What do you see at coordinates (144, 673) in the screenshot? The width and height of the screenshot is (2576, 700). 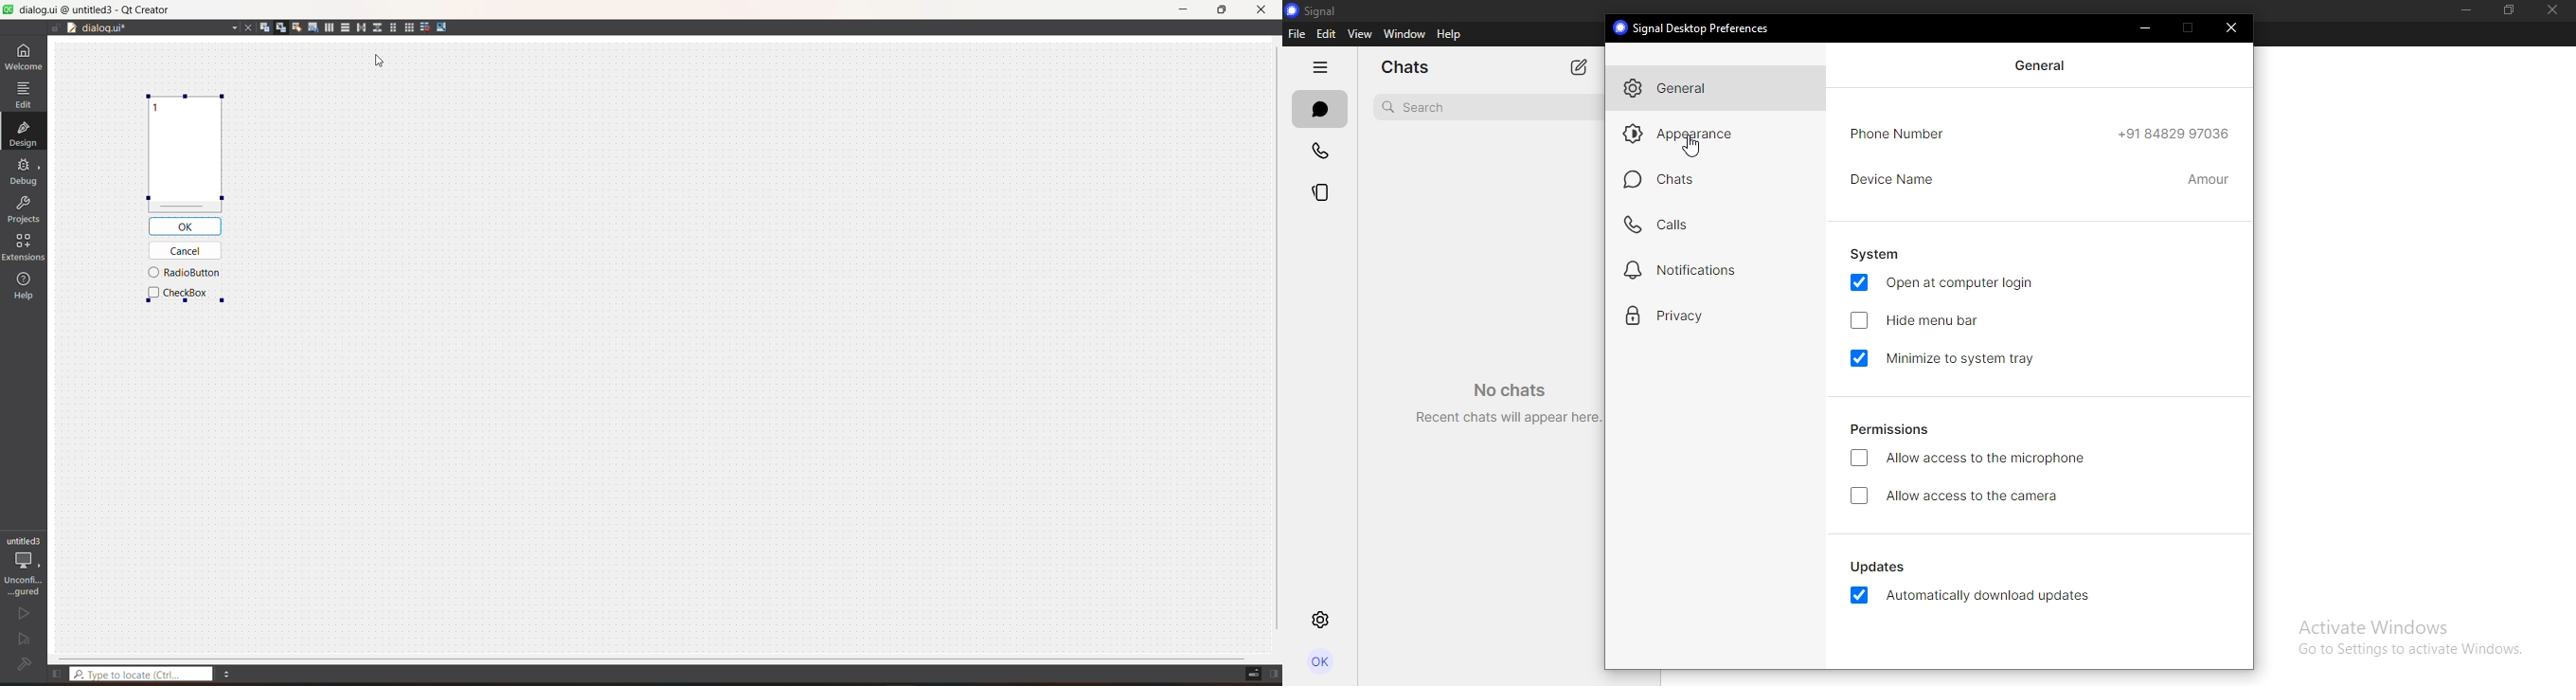 I see `type to locate` at bounding box center [144, 673].